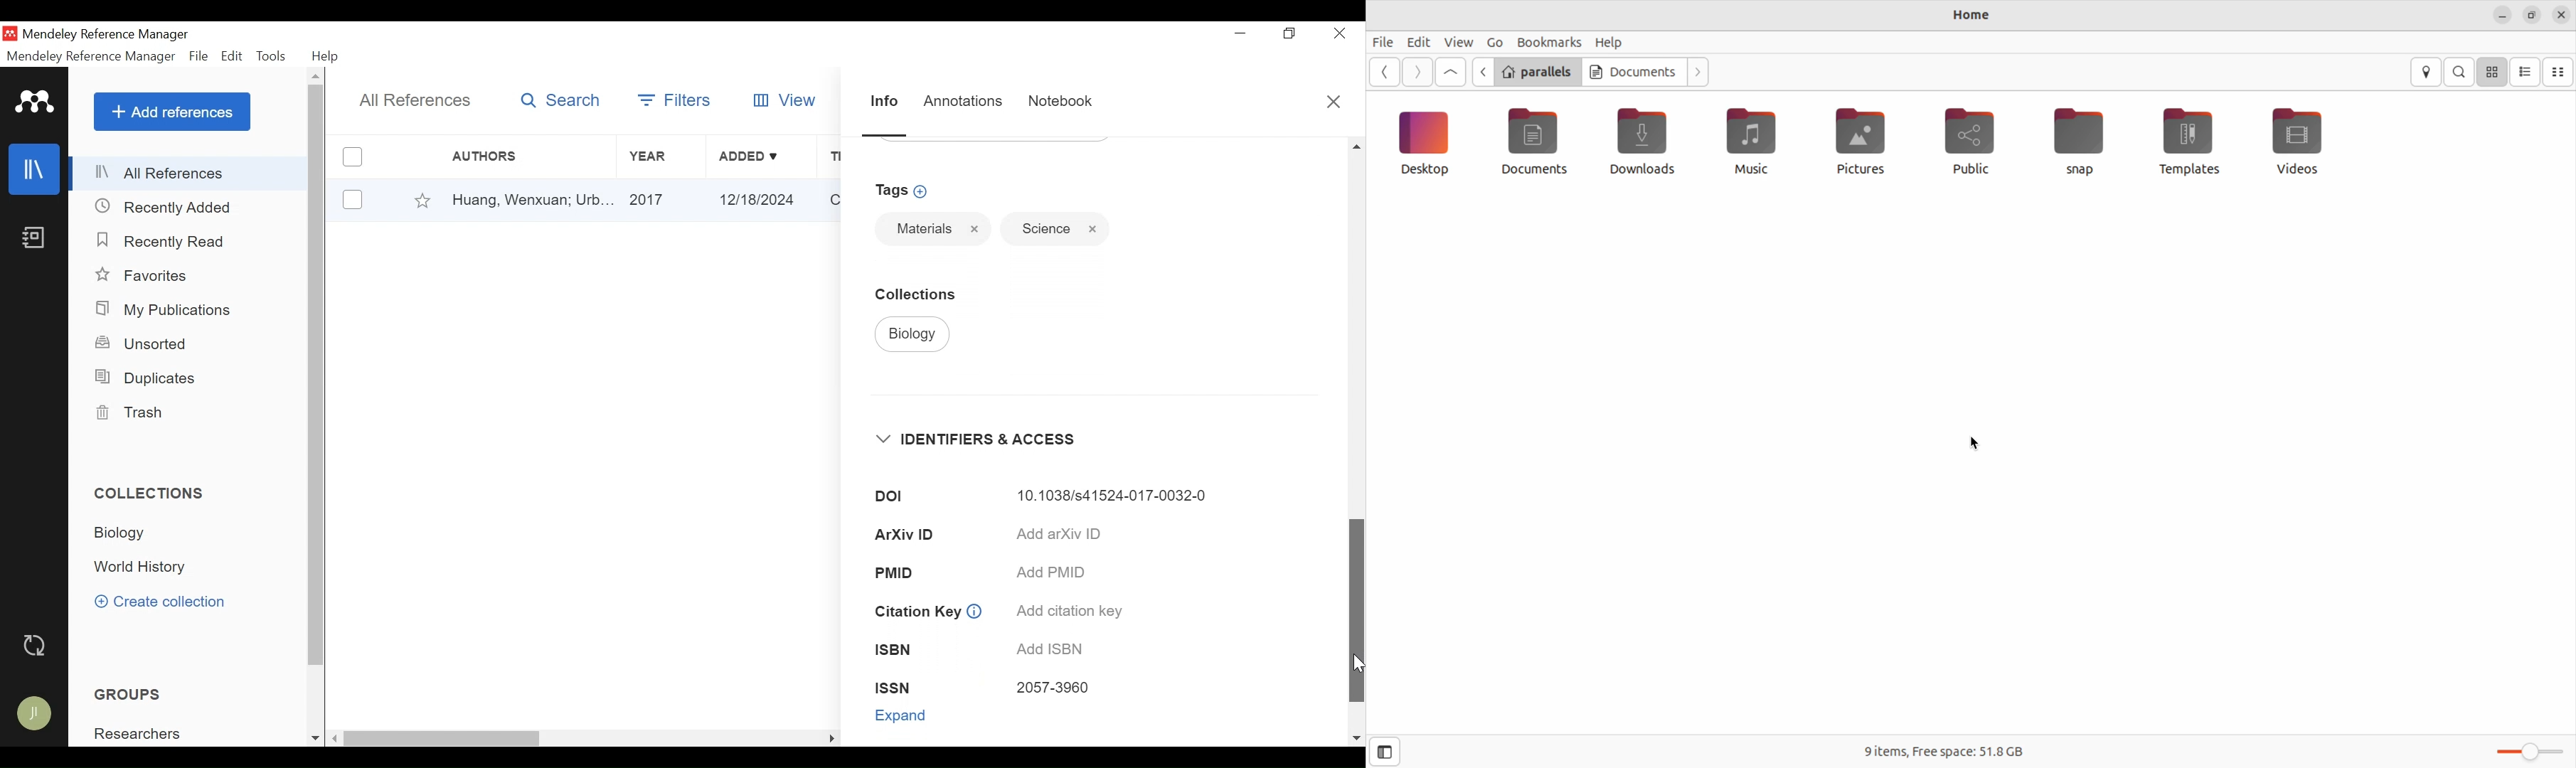  I want to click on Add References, so click(172, 112).